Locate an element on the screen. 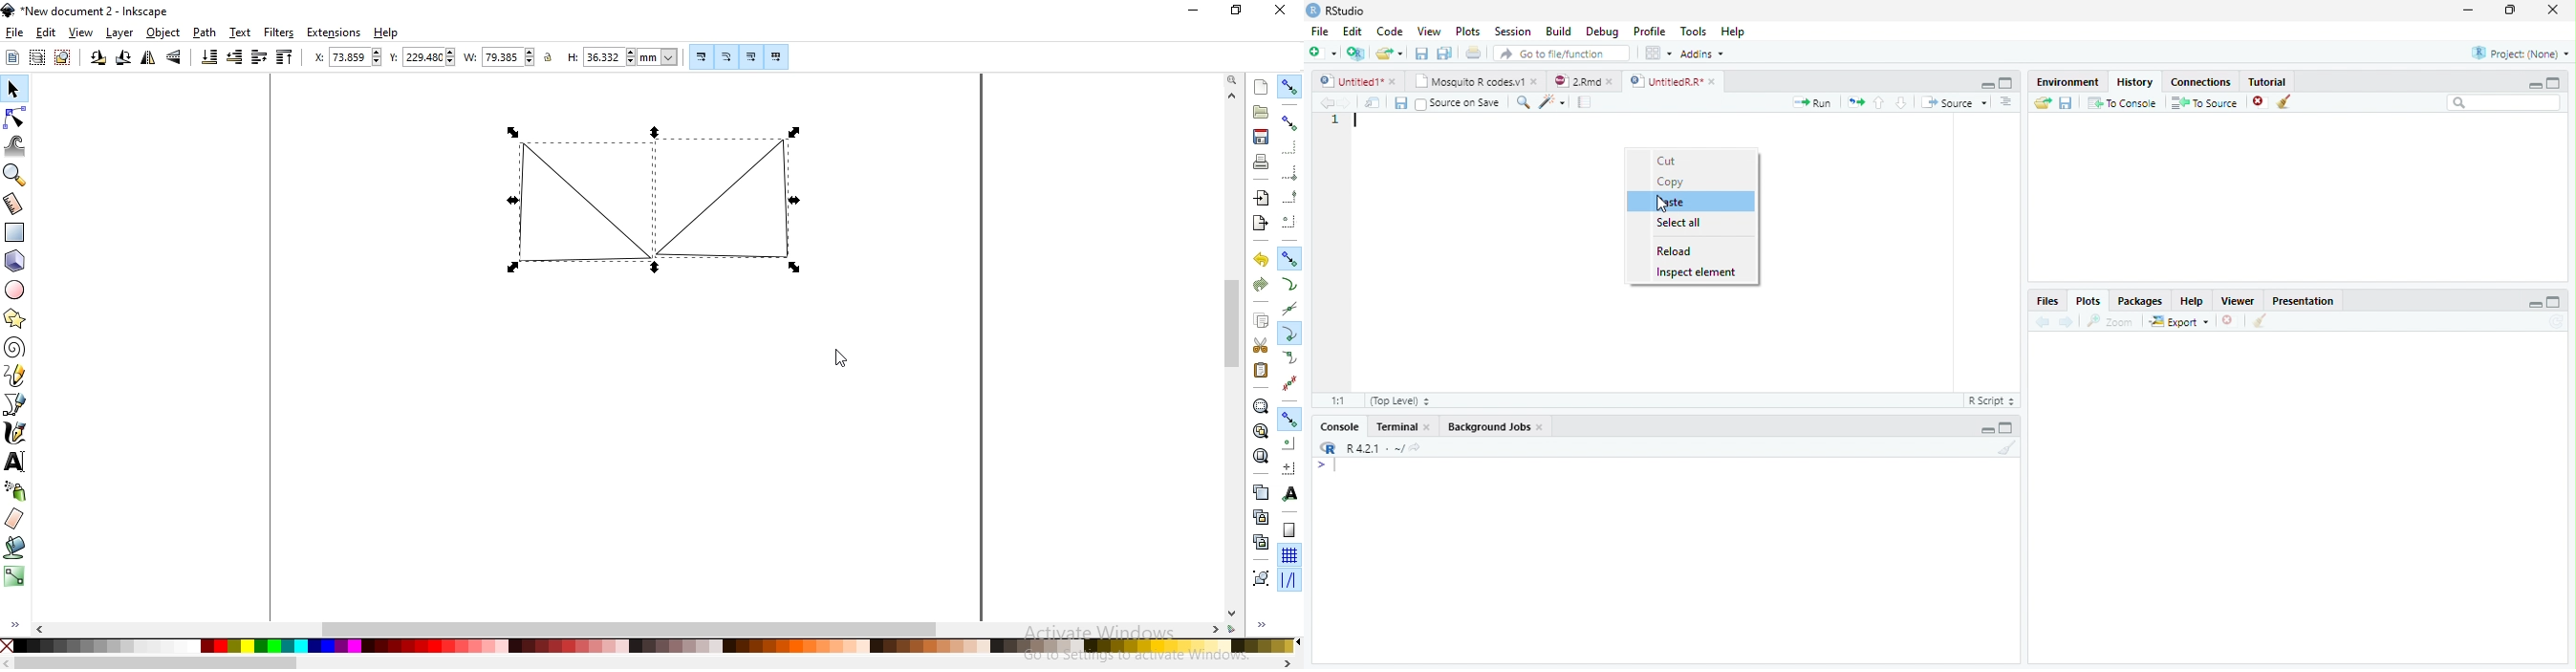 This screenshot has height=672, width=2576. Go to file/function is located at coordinates (1562, 53).